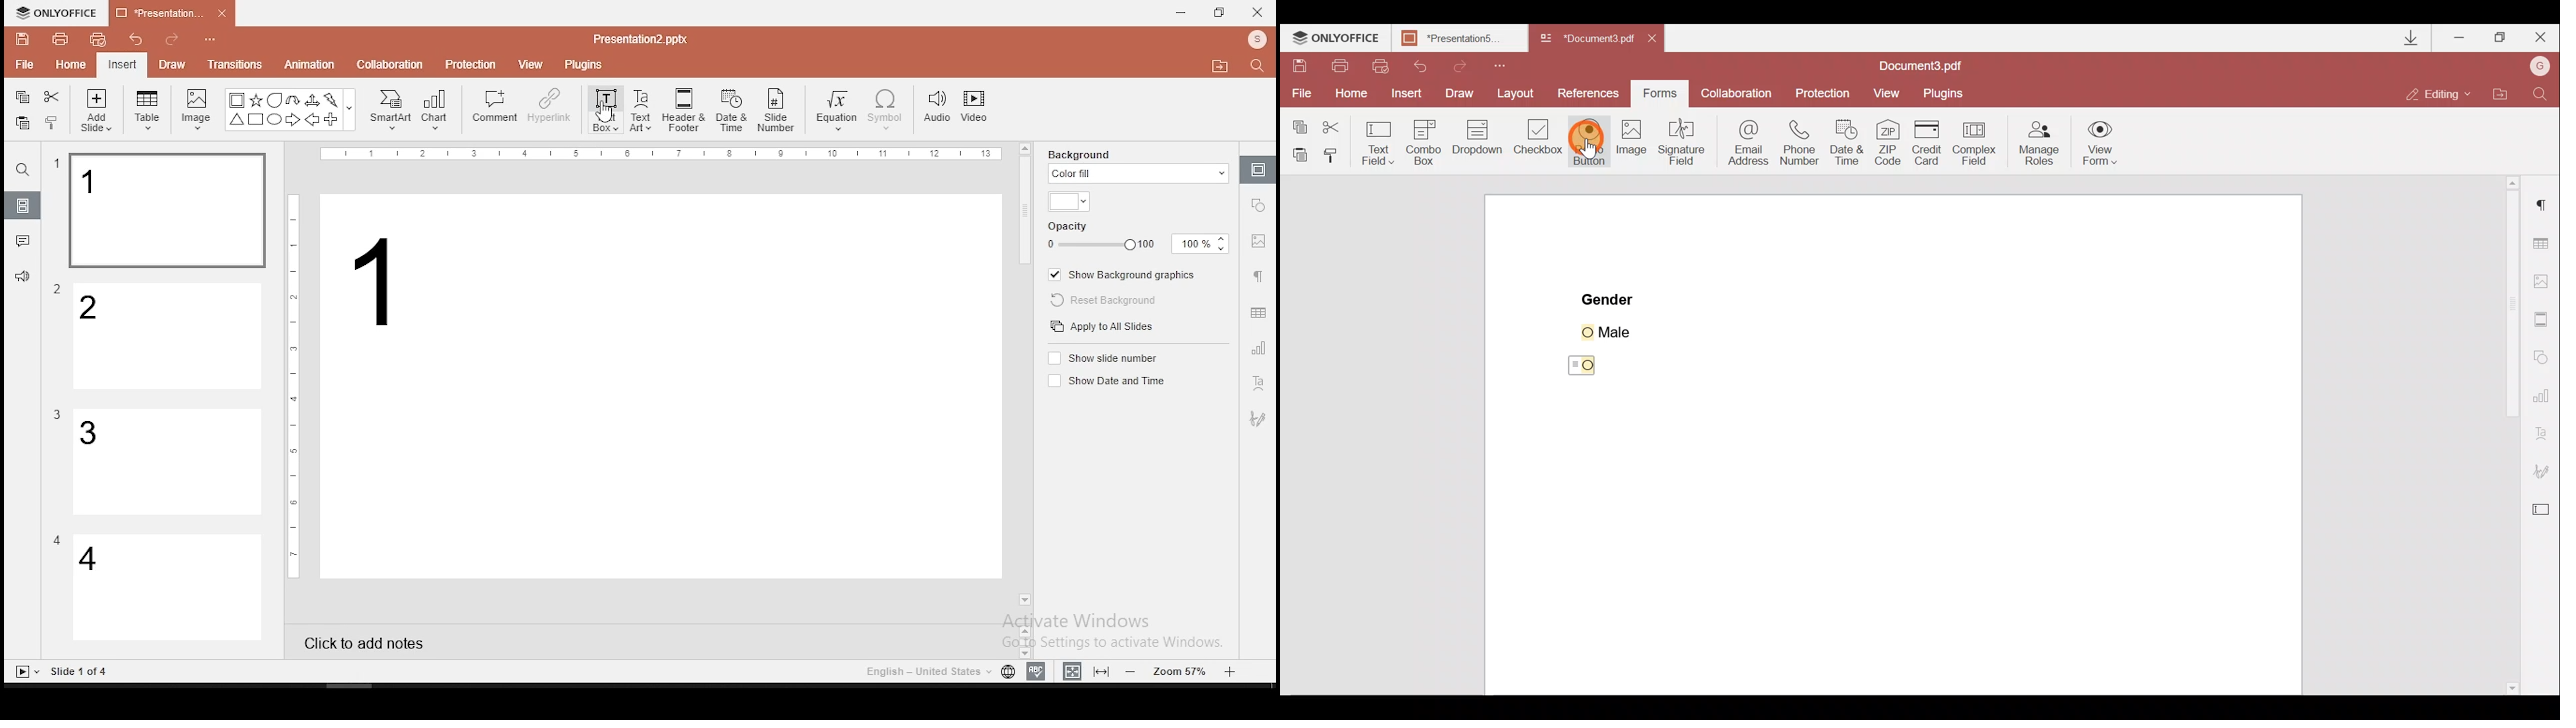 This screenshot has width=2576, height=728. I want to click on Document name, so click(1457, 38).